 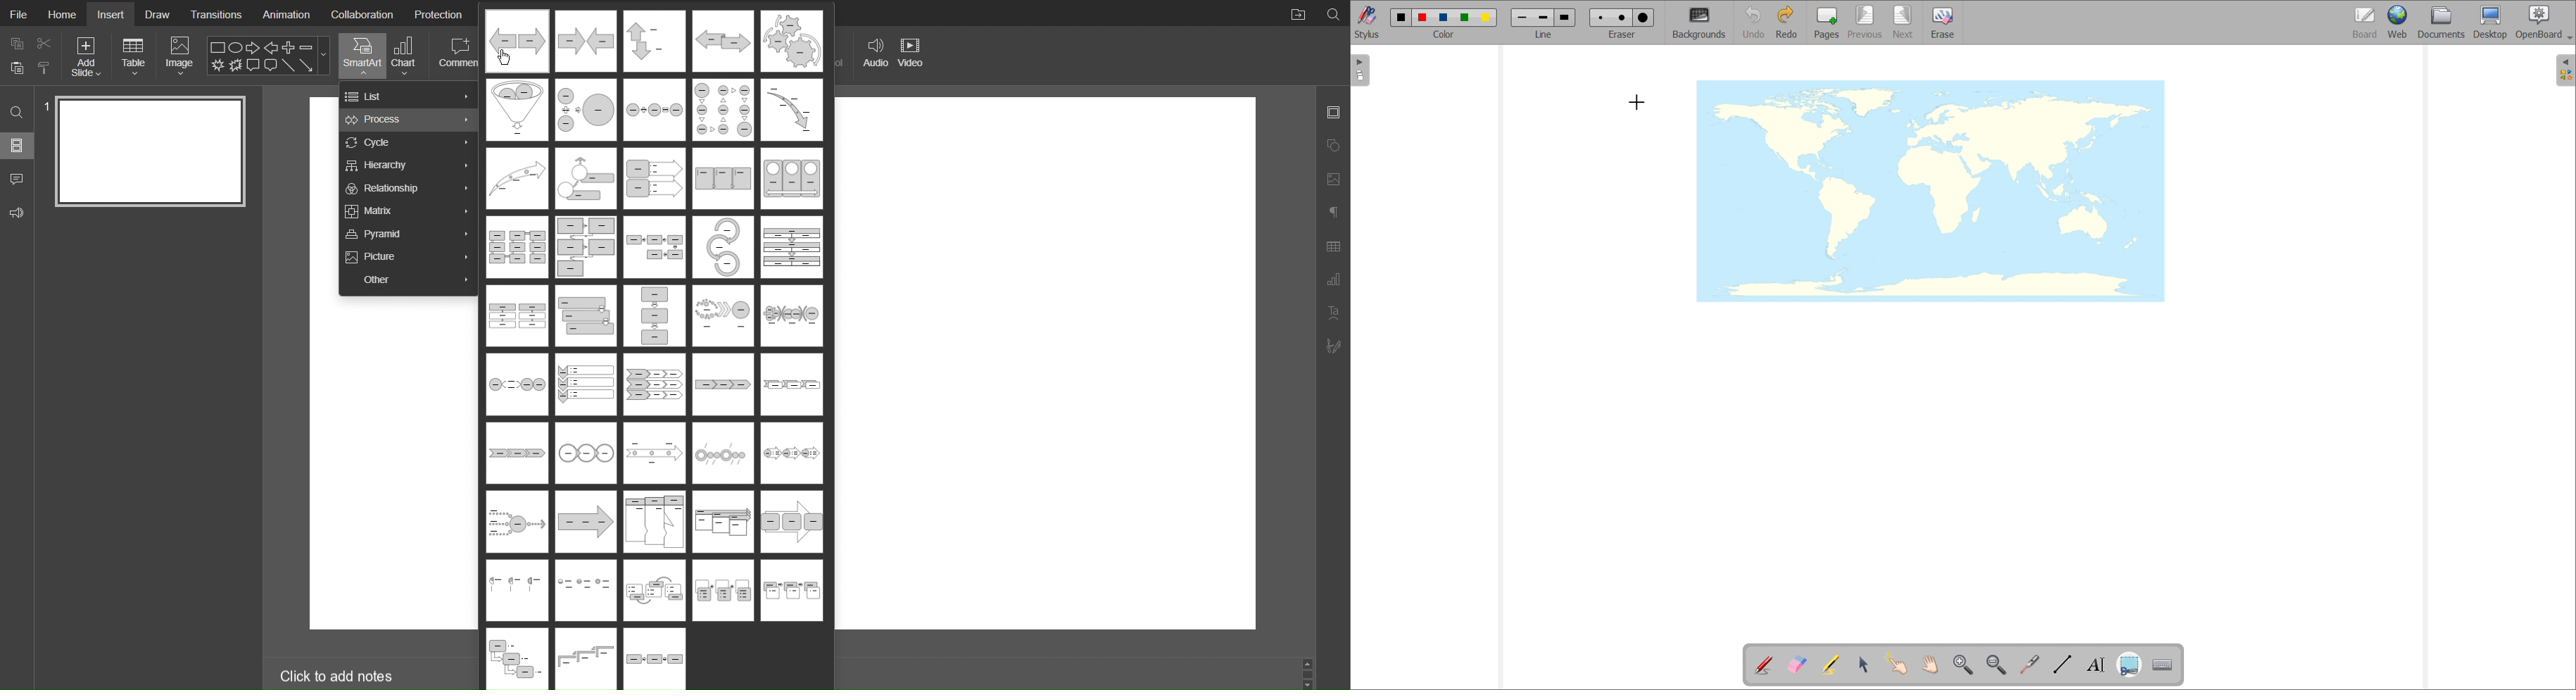 What do you see at coordinates (790, 41) in the screenshot?
I see `Process Template 5` at bounding box center [790, 41].